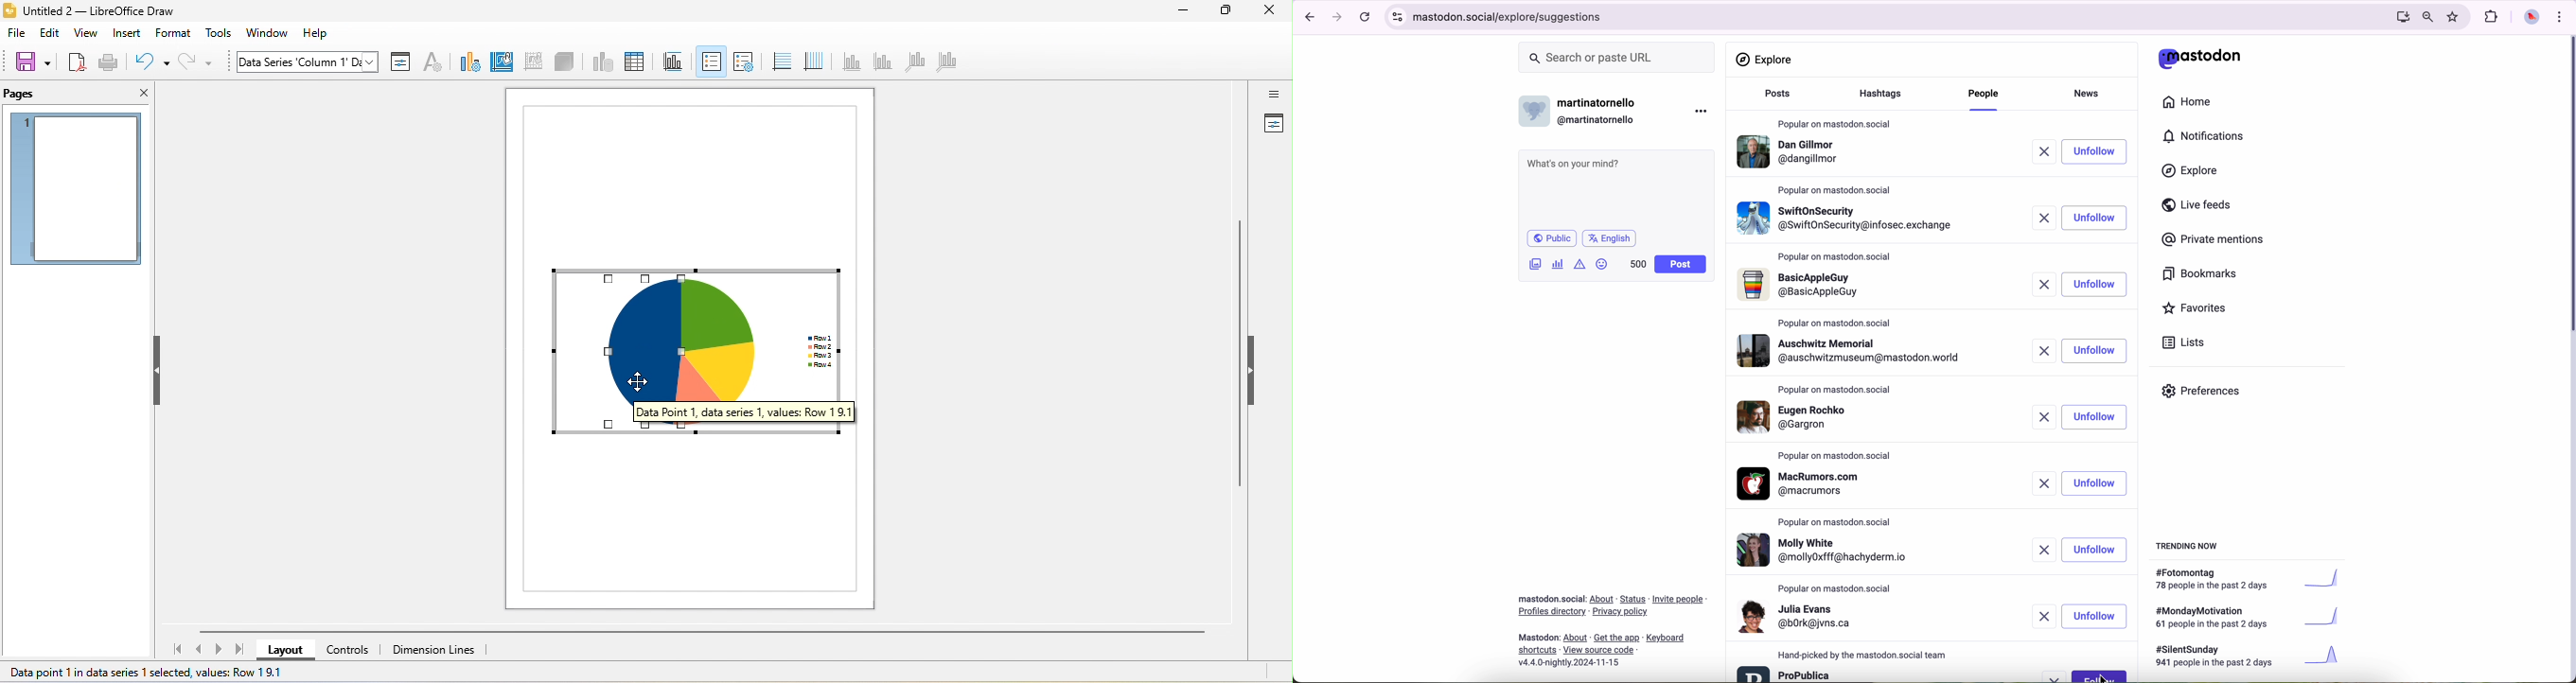 Image resolution: width=2576 pixels, height=700 pixels. Describe the element at coordinates (1337, 18) in the screenshot. I see `navigate foward` at that location.